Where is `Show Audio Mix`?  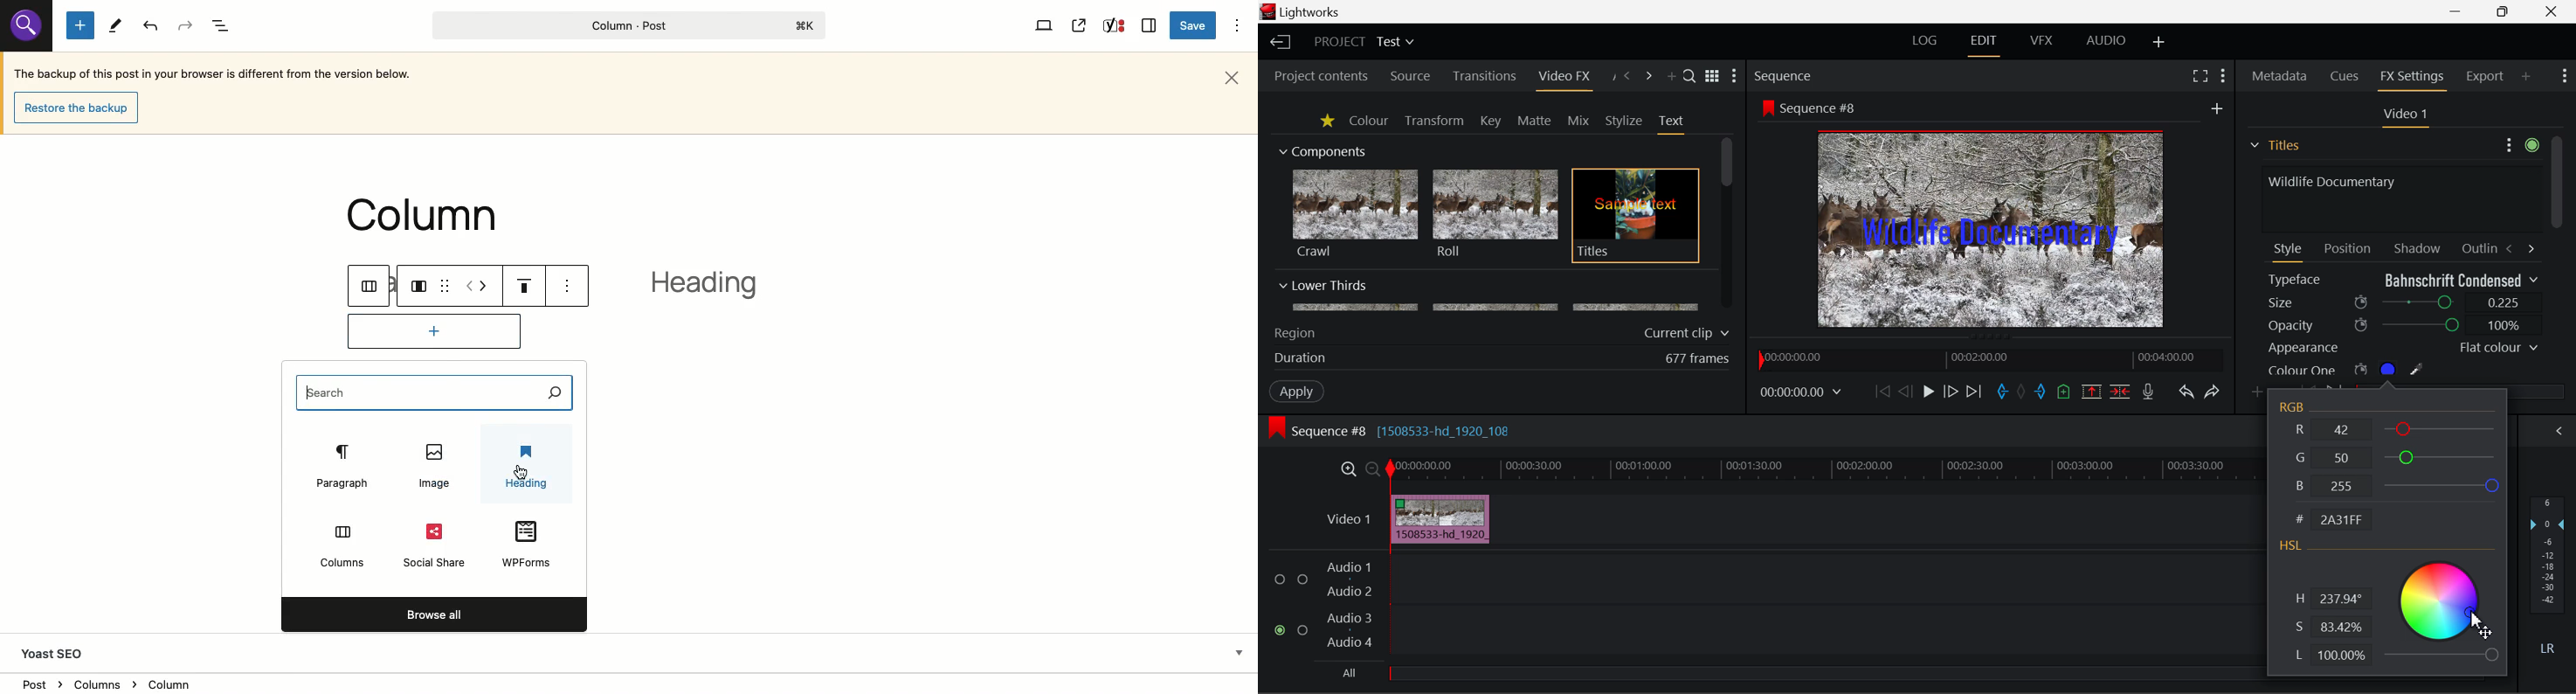 Show Audio Mix is located at coordinates (2557, 432).